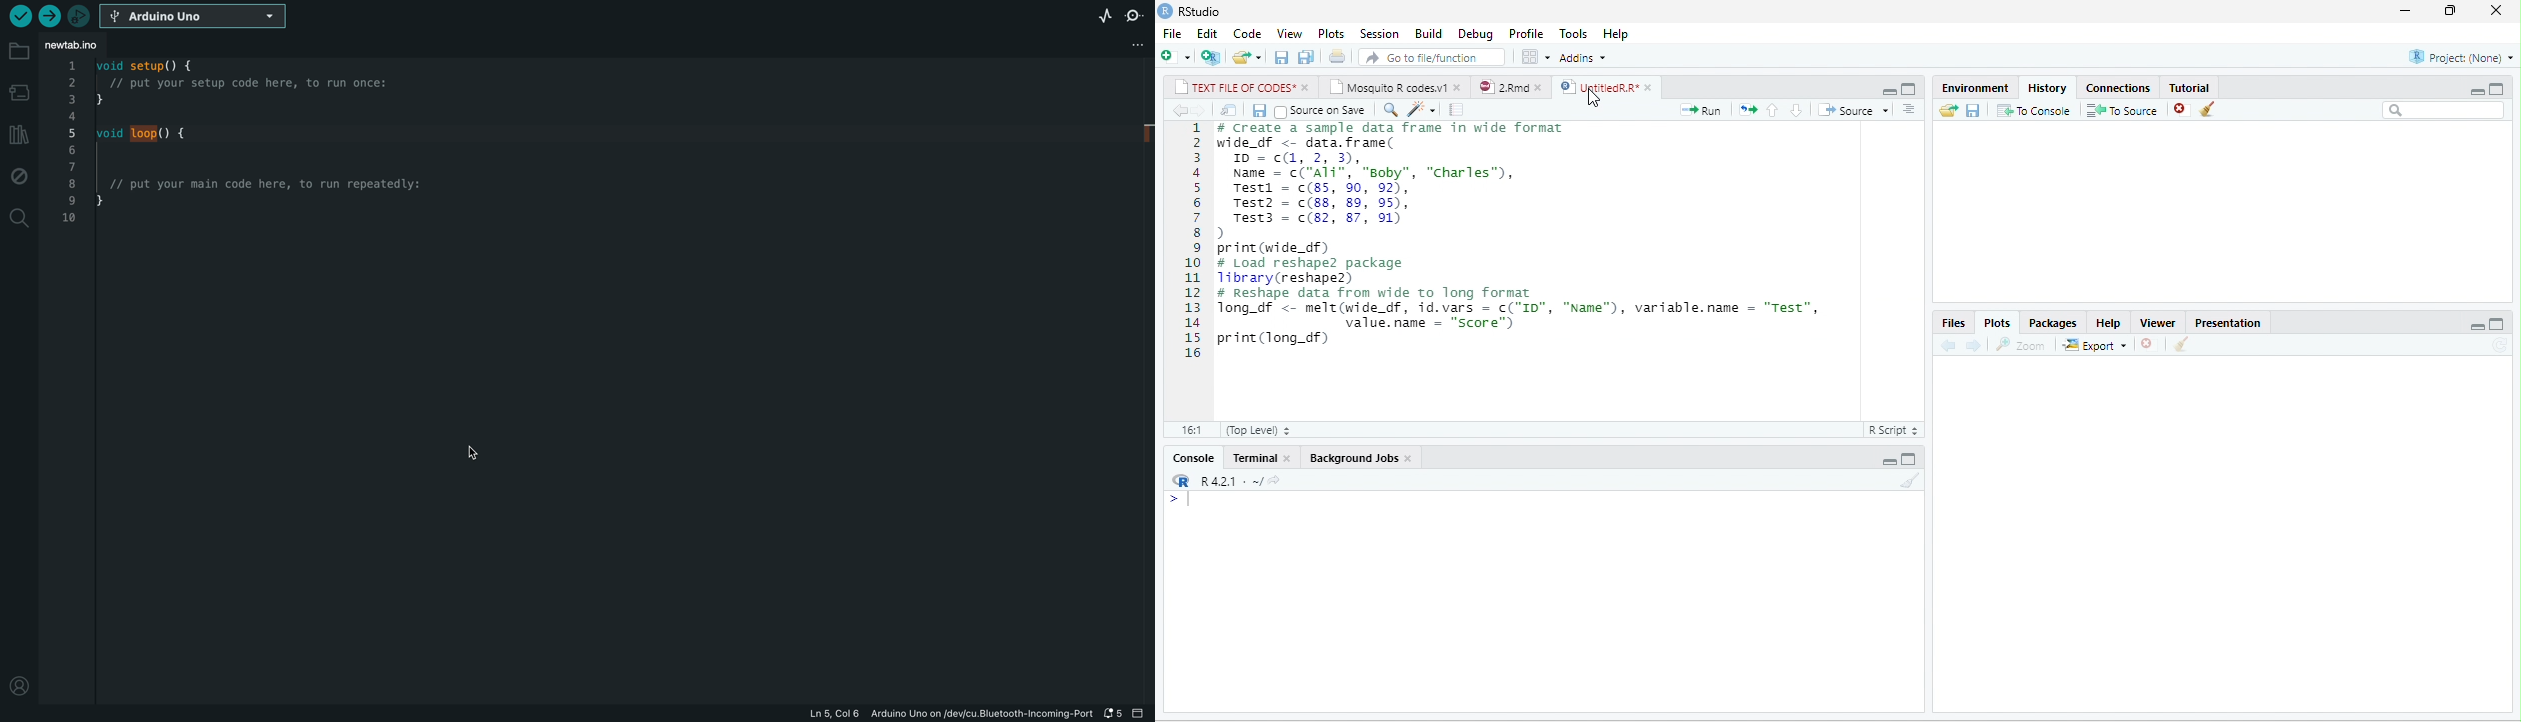 This screenshot has width=2548, height=728. What do you see at coordinates (1199, 110) in the screenshot?
I see `forward` at bounding box center [1199, 110].